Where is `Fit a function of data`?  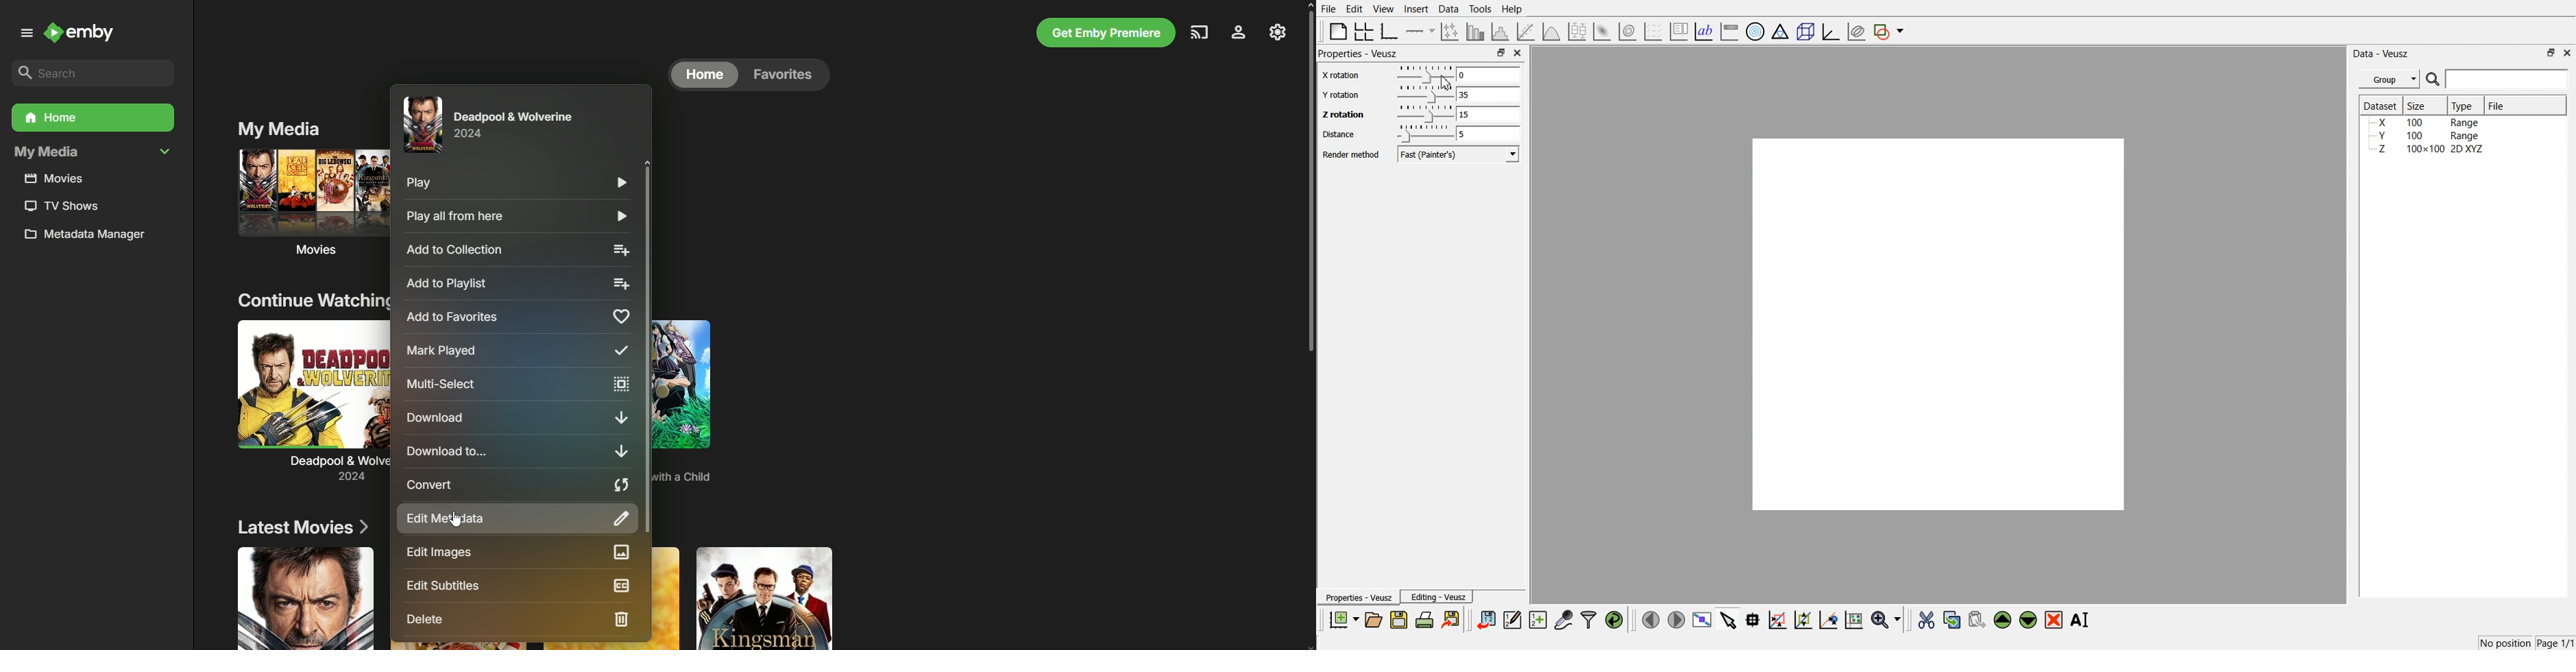 Fit a function of data is located at coordinates (1525, 32).